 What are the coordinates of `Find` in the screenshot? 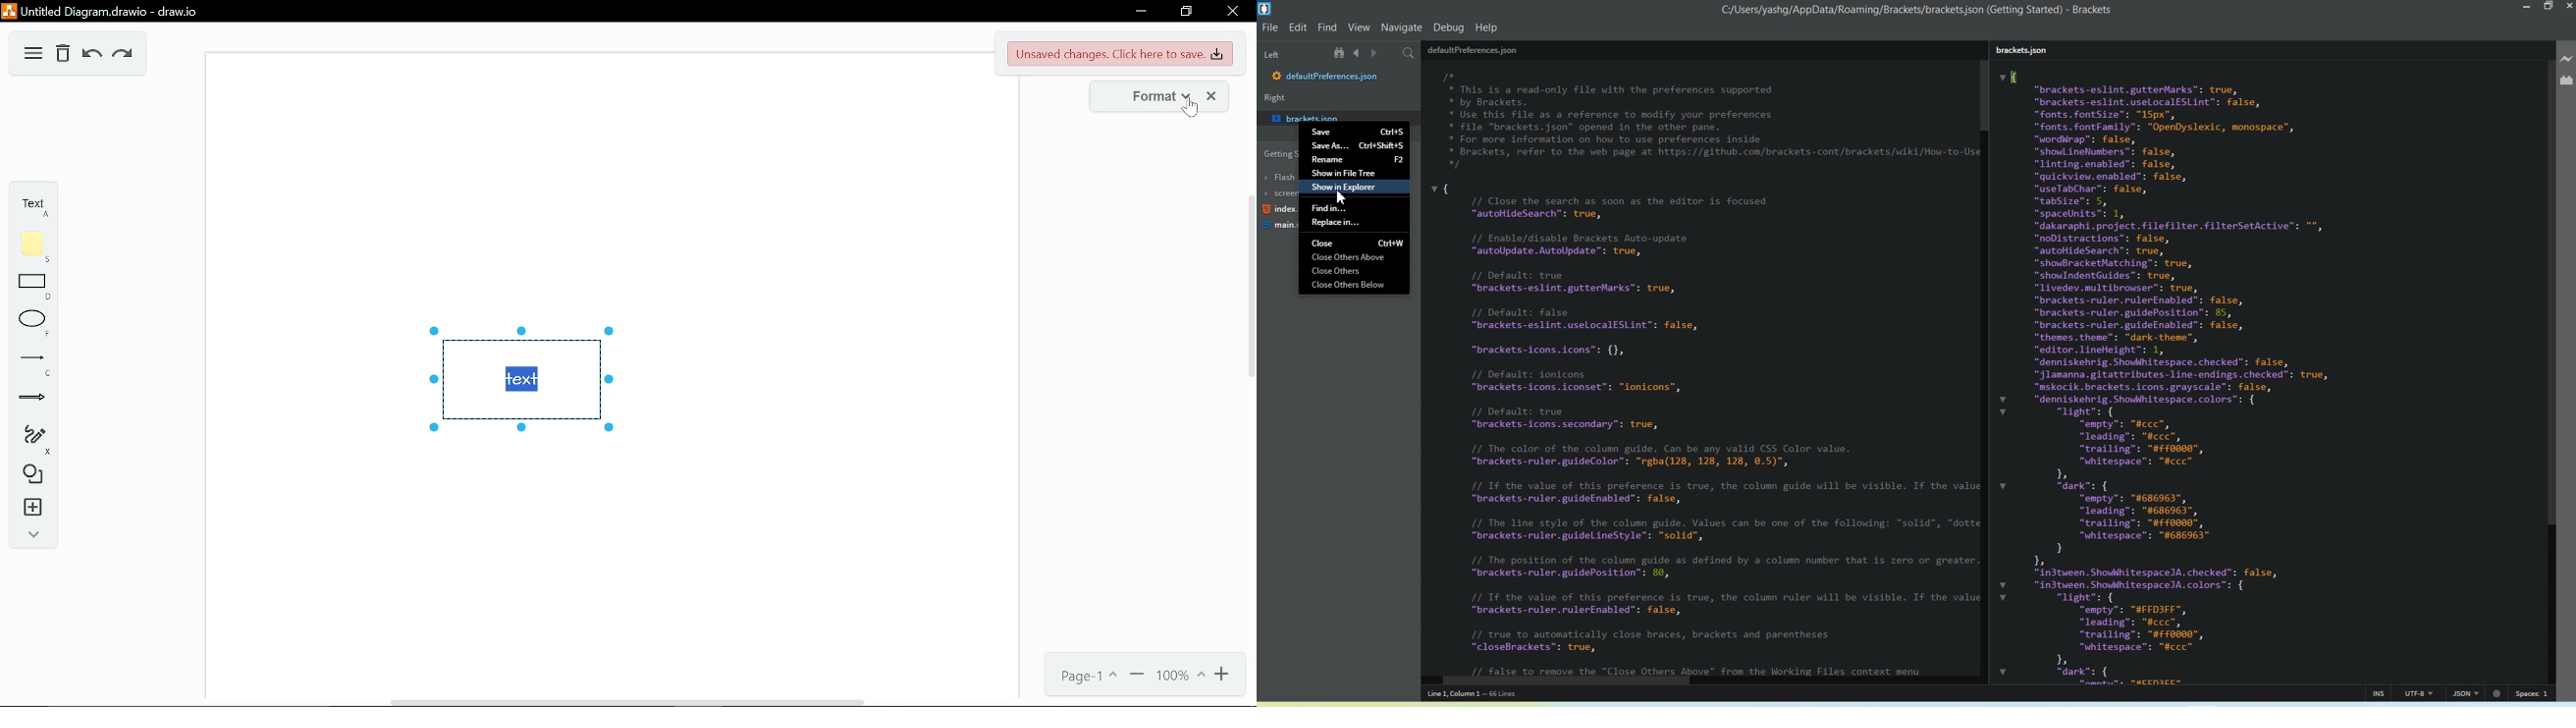 It's located at (1328, 28).